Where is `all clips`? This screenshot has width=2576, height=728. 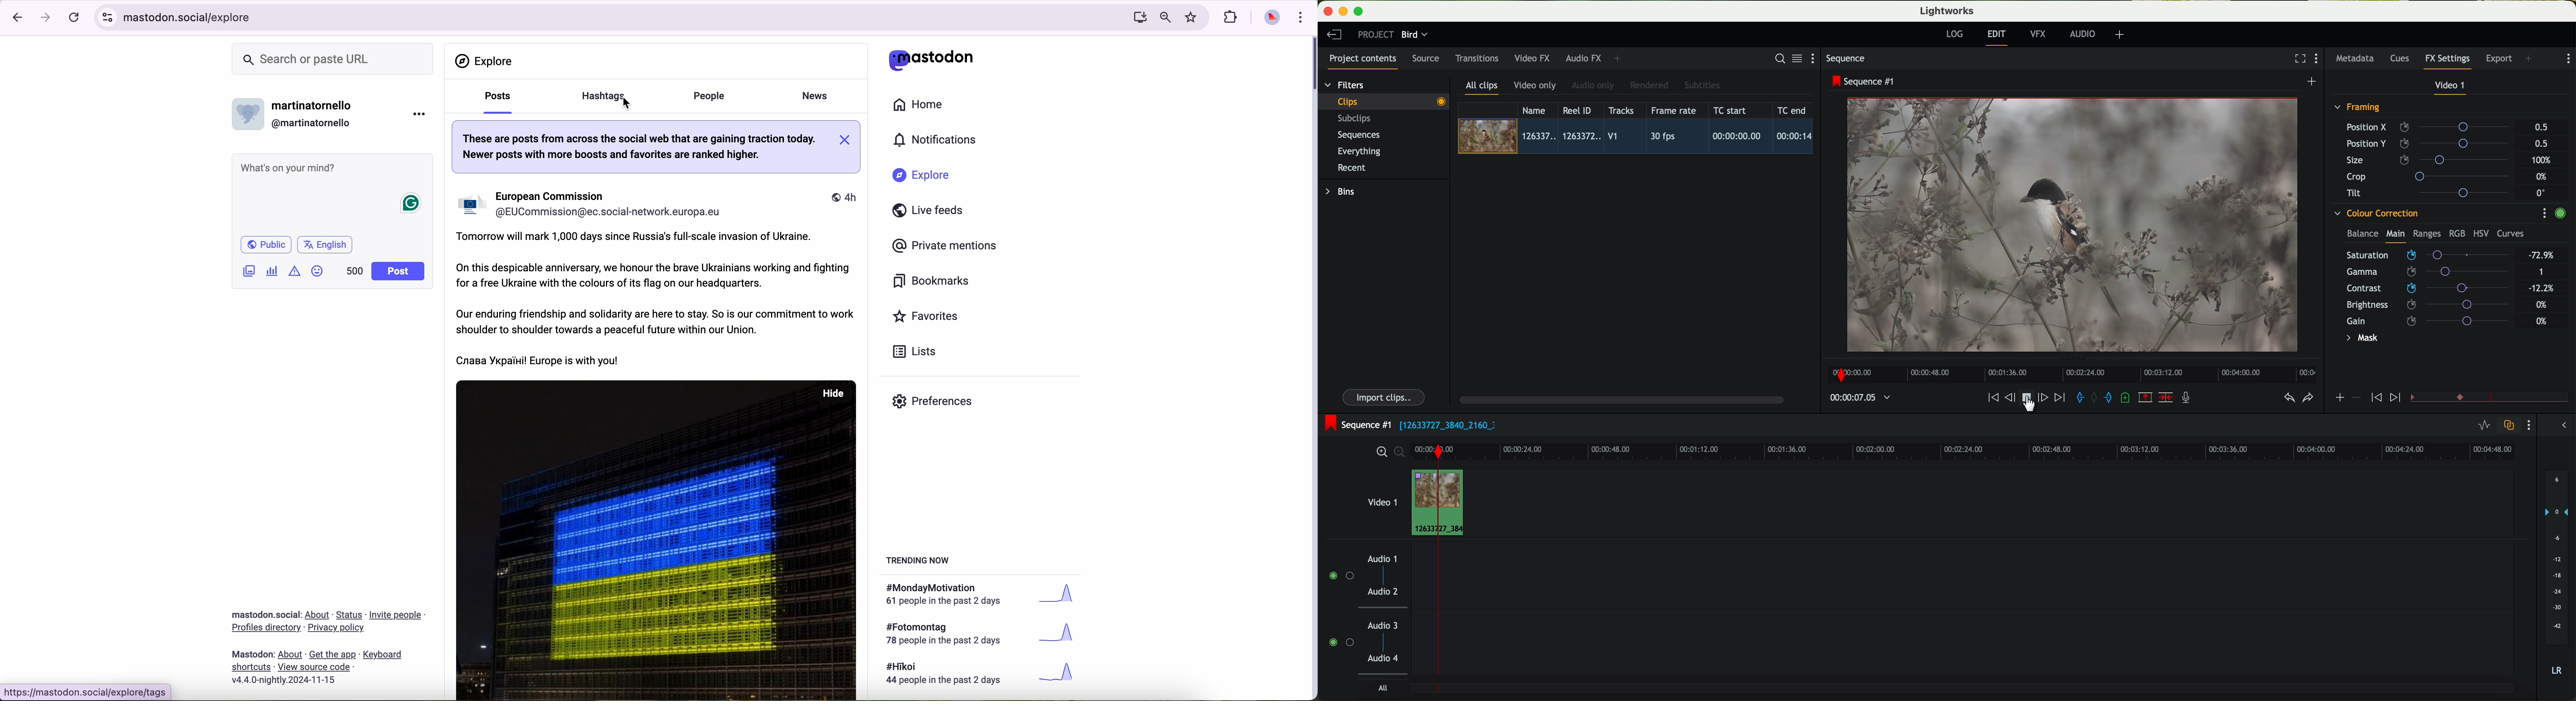
all clips is located at coordinates (1482, 88).